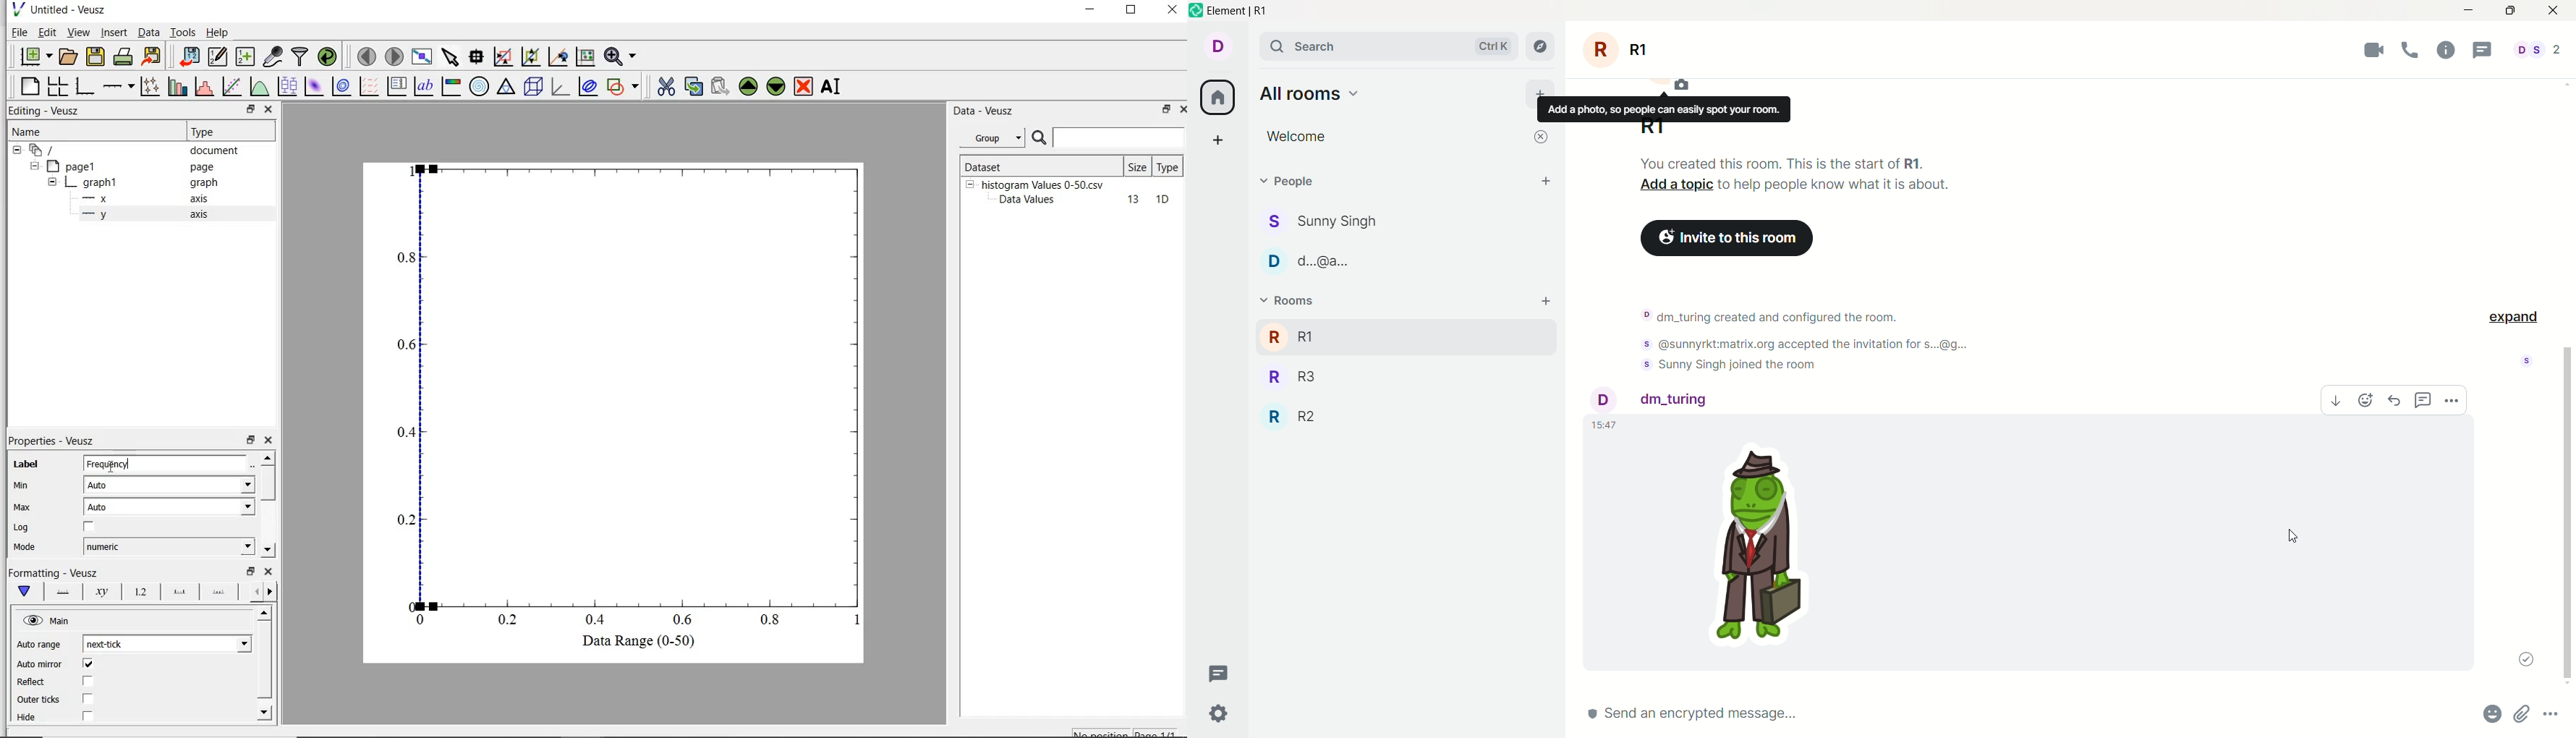 The image size is (2576, 756). Describe the element at coordinates (98, 200) in the screenshot. I see `x- axis` at that location.